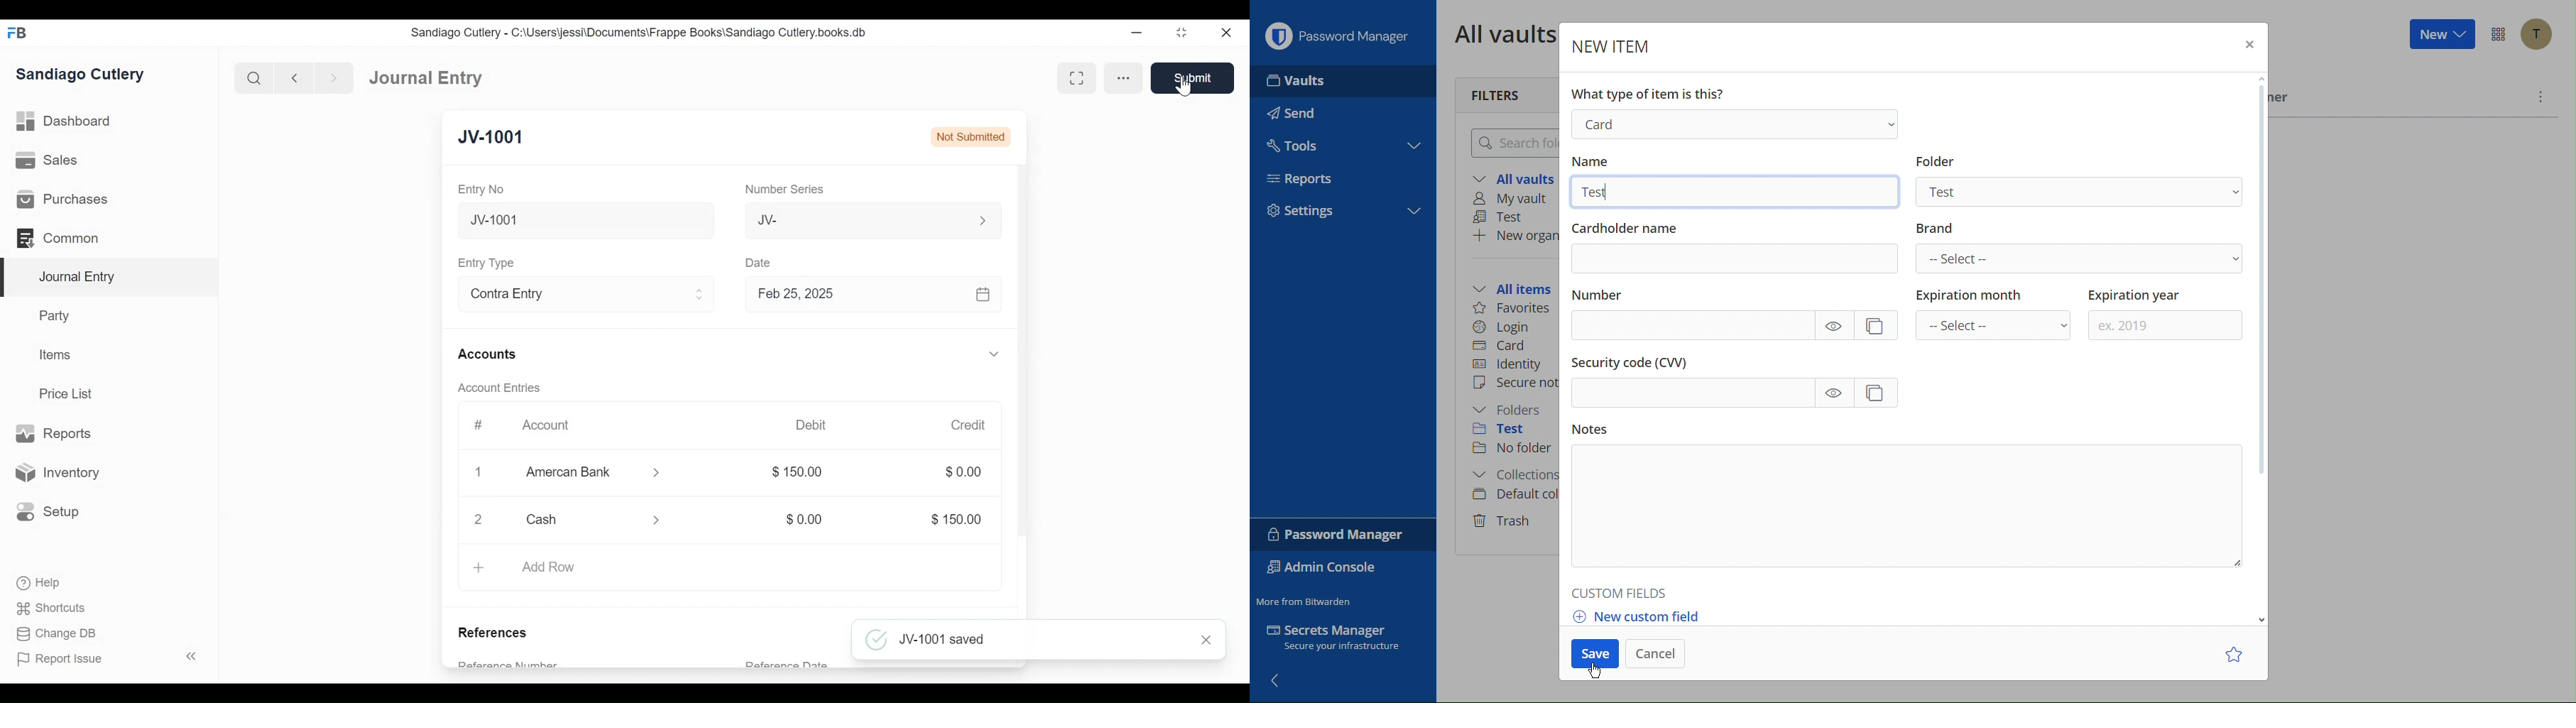 This screenshot has width=2576, height=728. I want to click on Frappe Books Desktop icon, so click(18, 33).